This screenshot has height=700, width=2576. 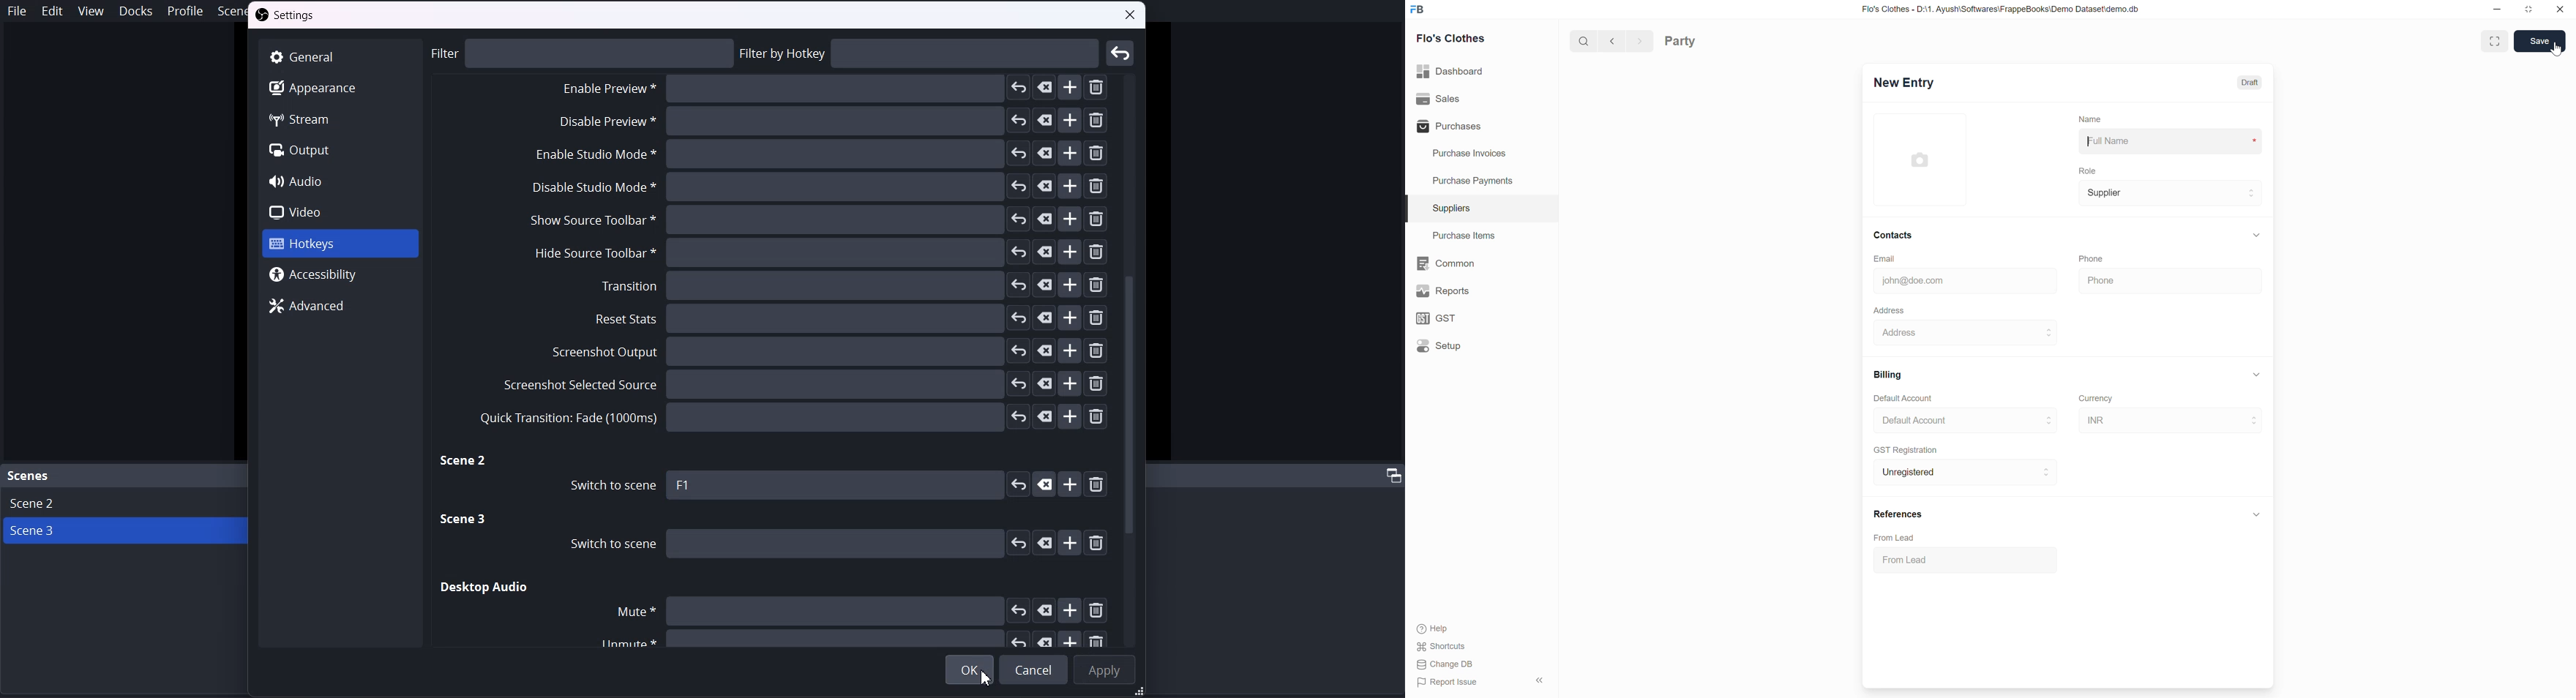 What do you see at coordinates (1481, 318) in the screenshot?
I see `GST` at bounding box center [1481, 318].